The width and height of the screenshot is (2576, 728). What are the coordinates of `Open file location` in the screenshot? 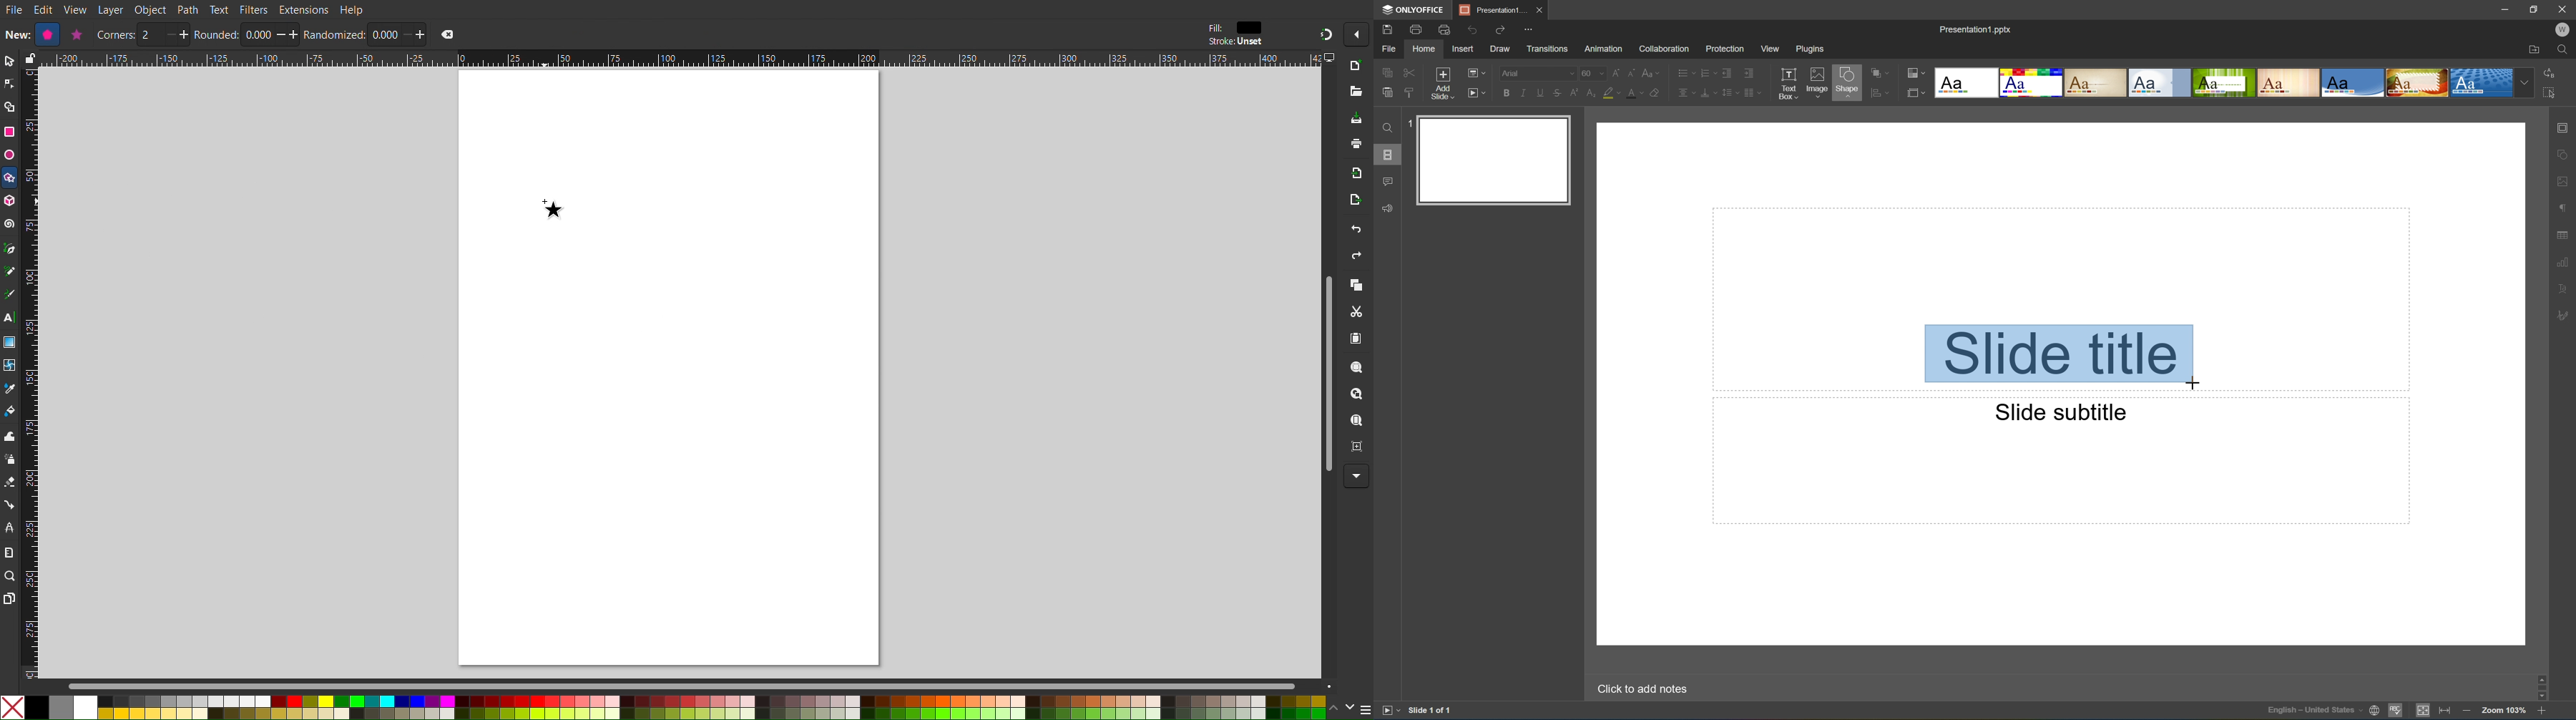 It's located at (2533, 50).